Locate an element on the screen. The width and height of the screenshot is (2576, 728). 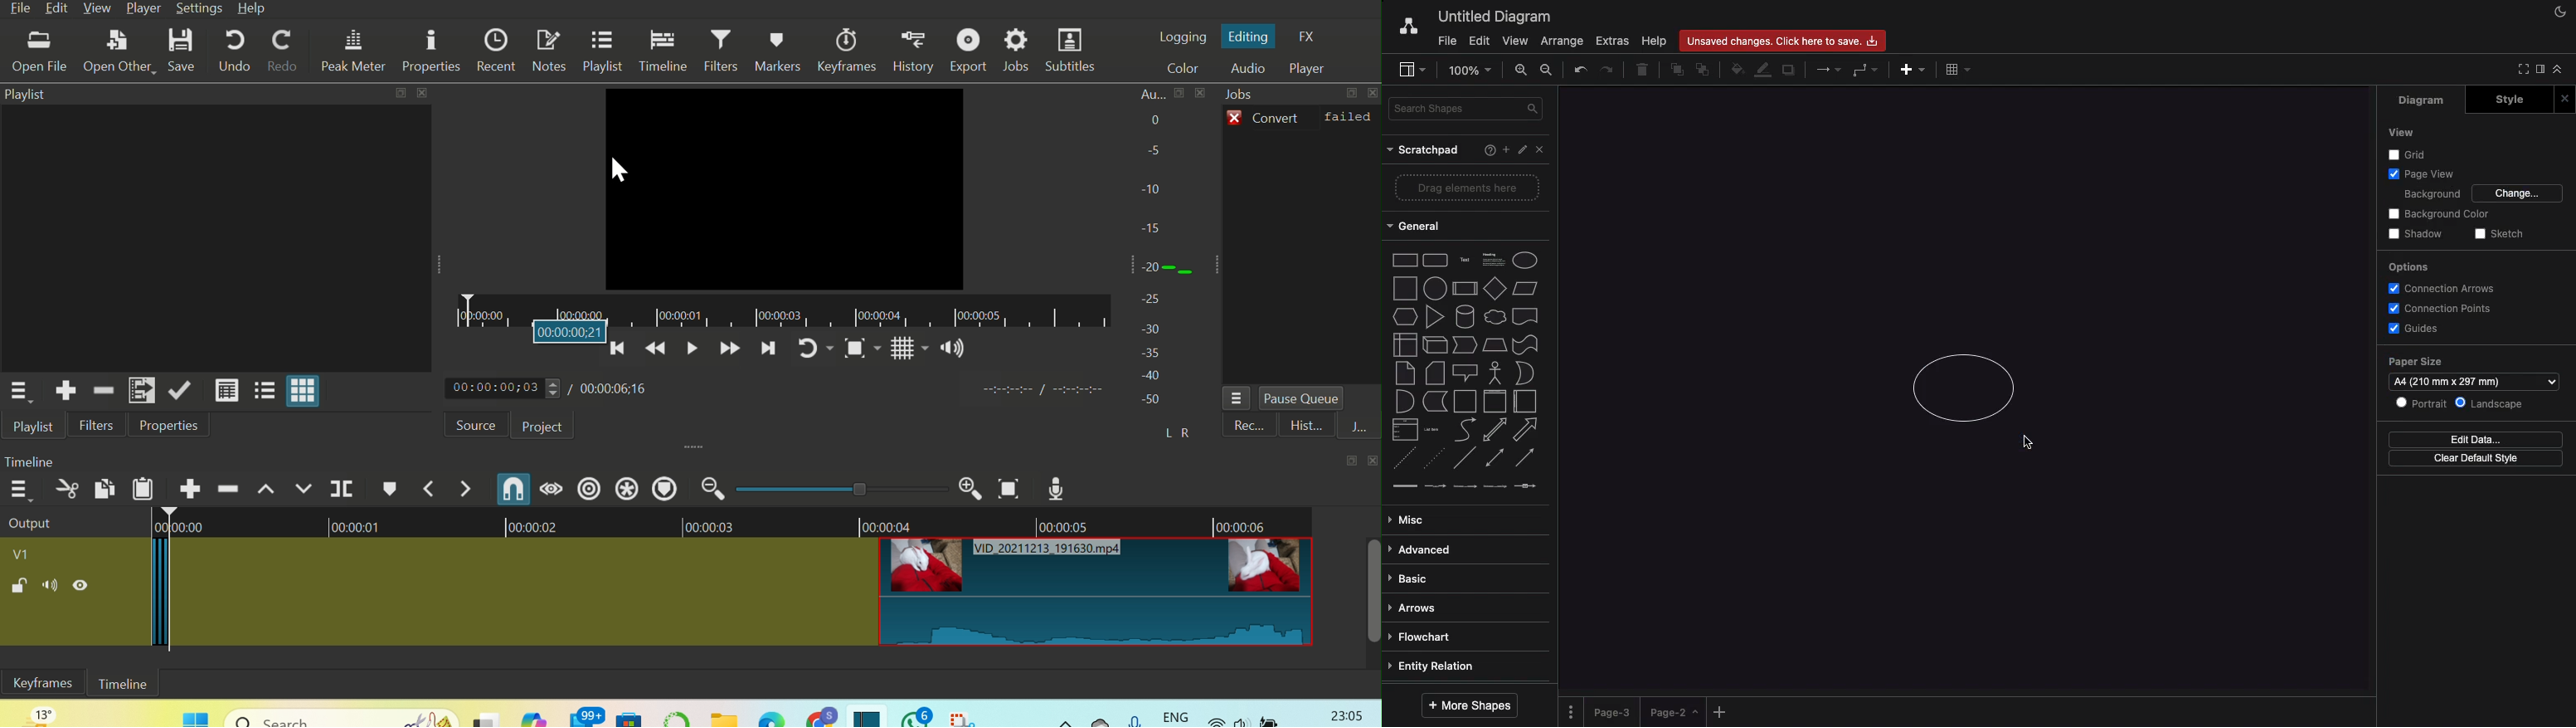
Playtime is located at coordinates (550, 387).